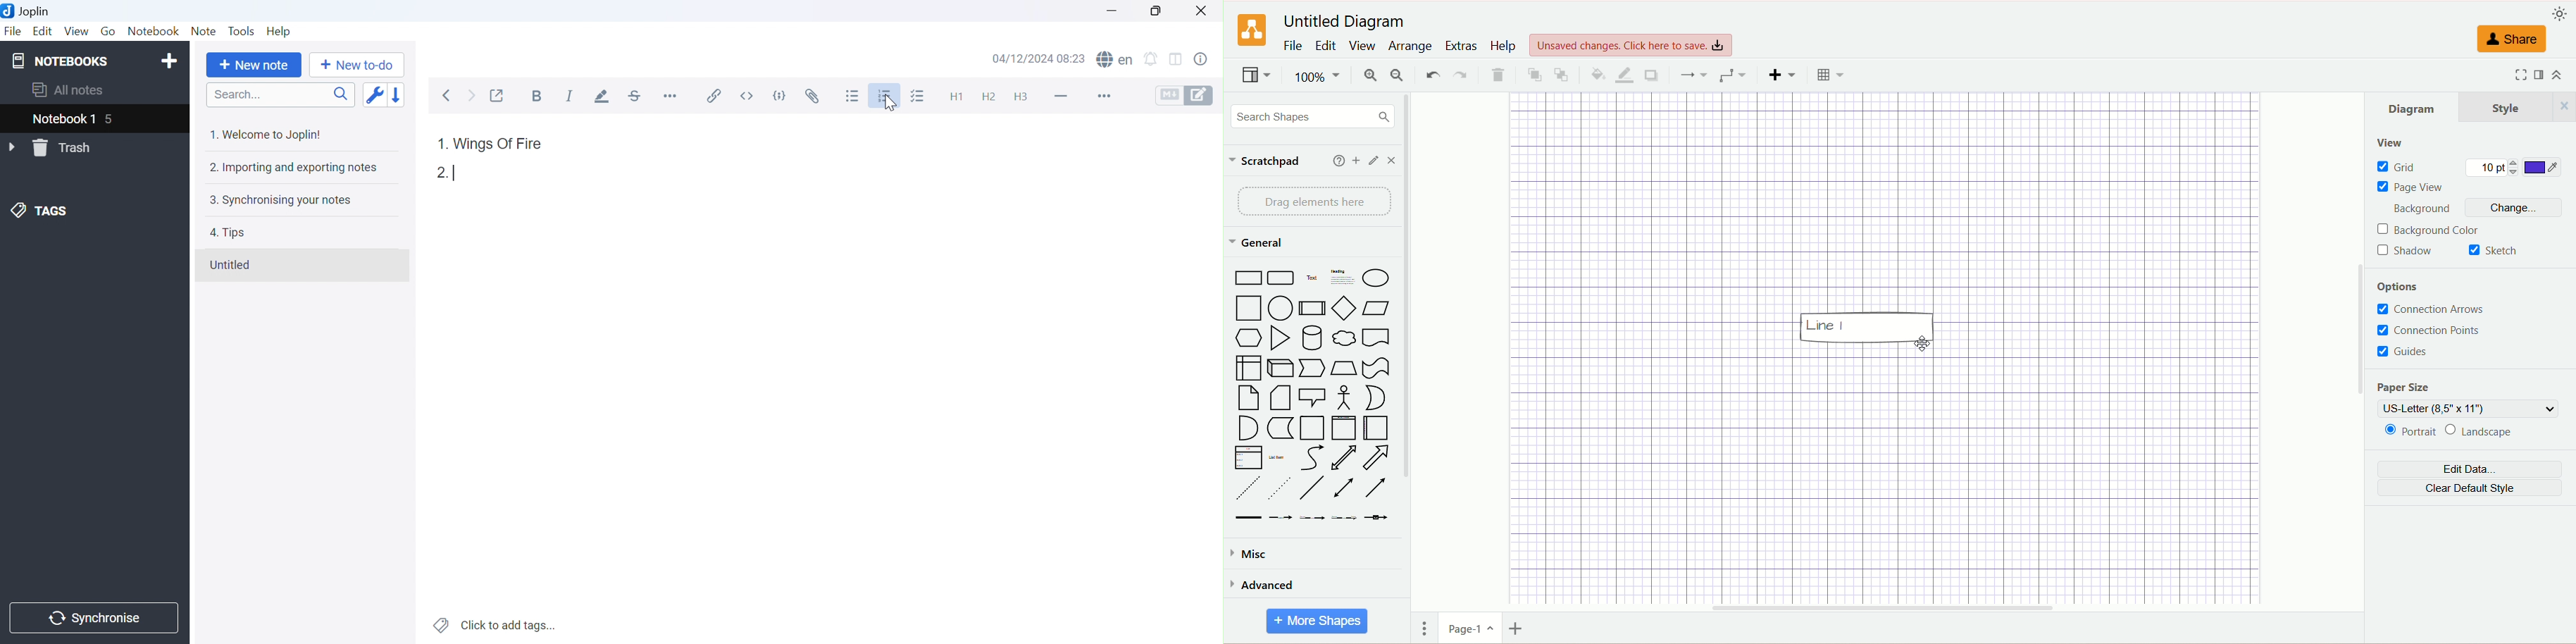  What do you see at coordinates (1180, 57) in the screenshot?
I see `Toggle editor layout` at bounding box center [1180, 57].